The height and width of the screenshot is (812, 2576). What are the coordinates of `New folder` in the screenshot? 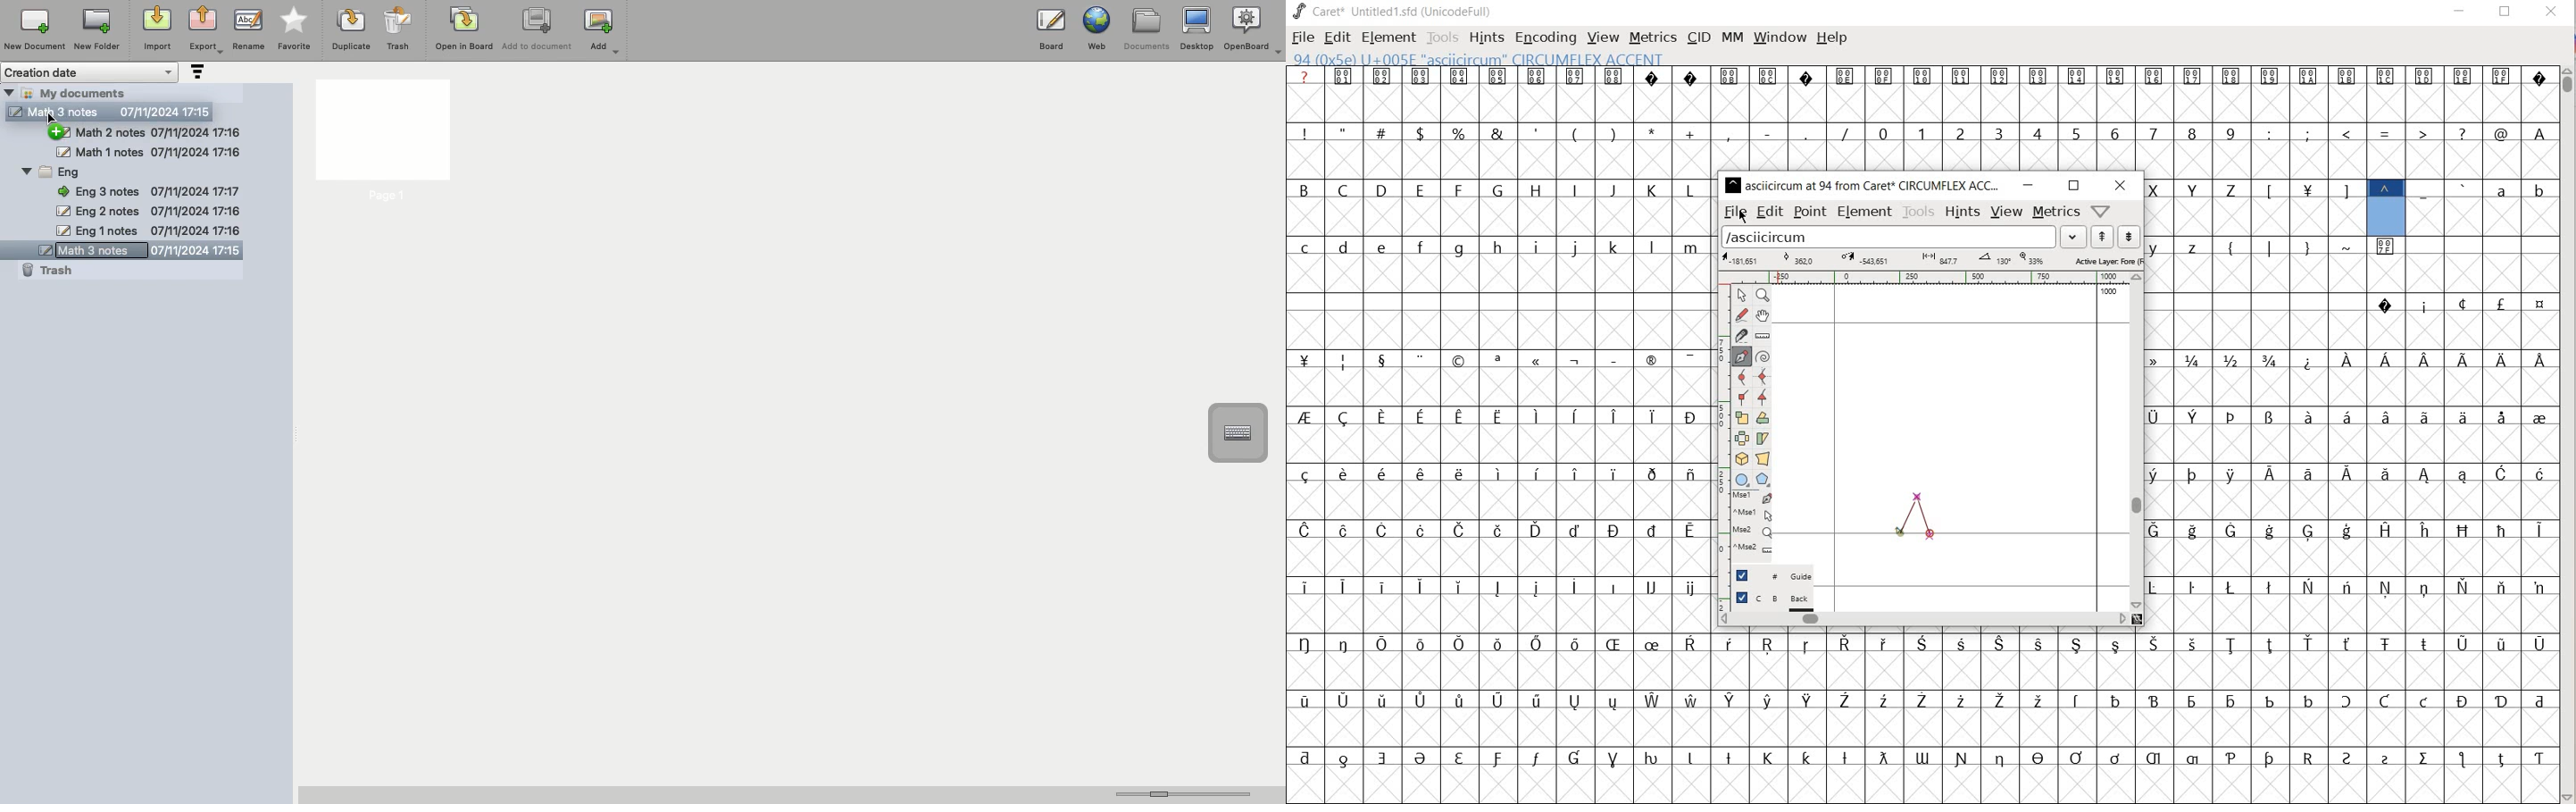 It's located at (96, 30).